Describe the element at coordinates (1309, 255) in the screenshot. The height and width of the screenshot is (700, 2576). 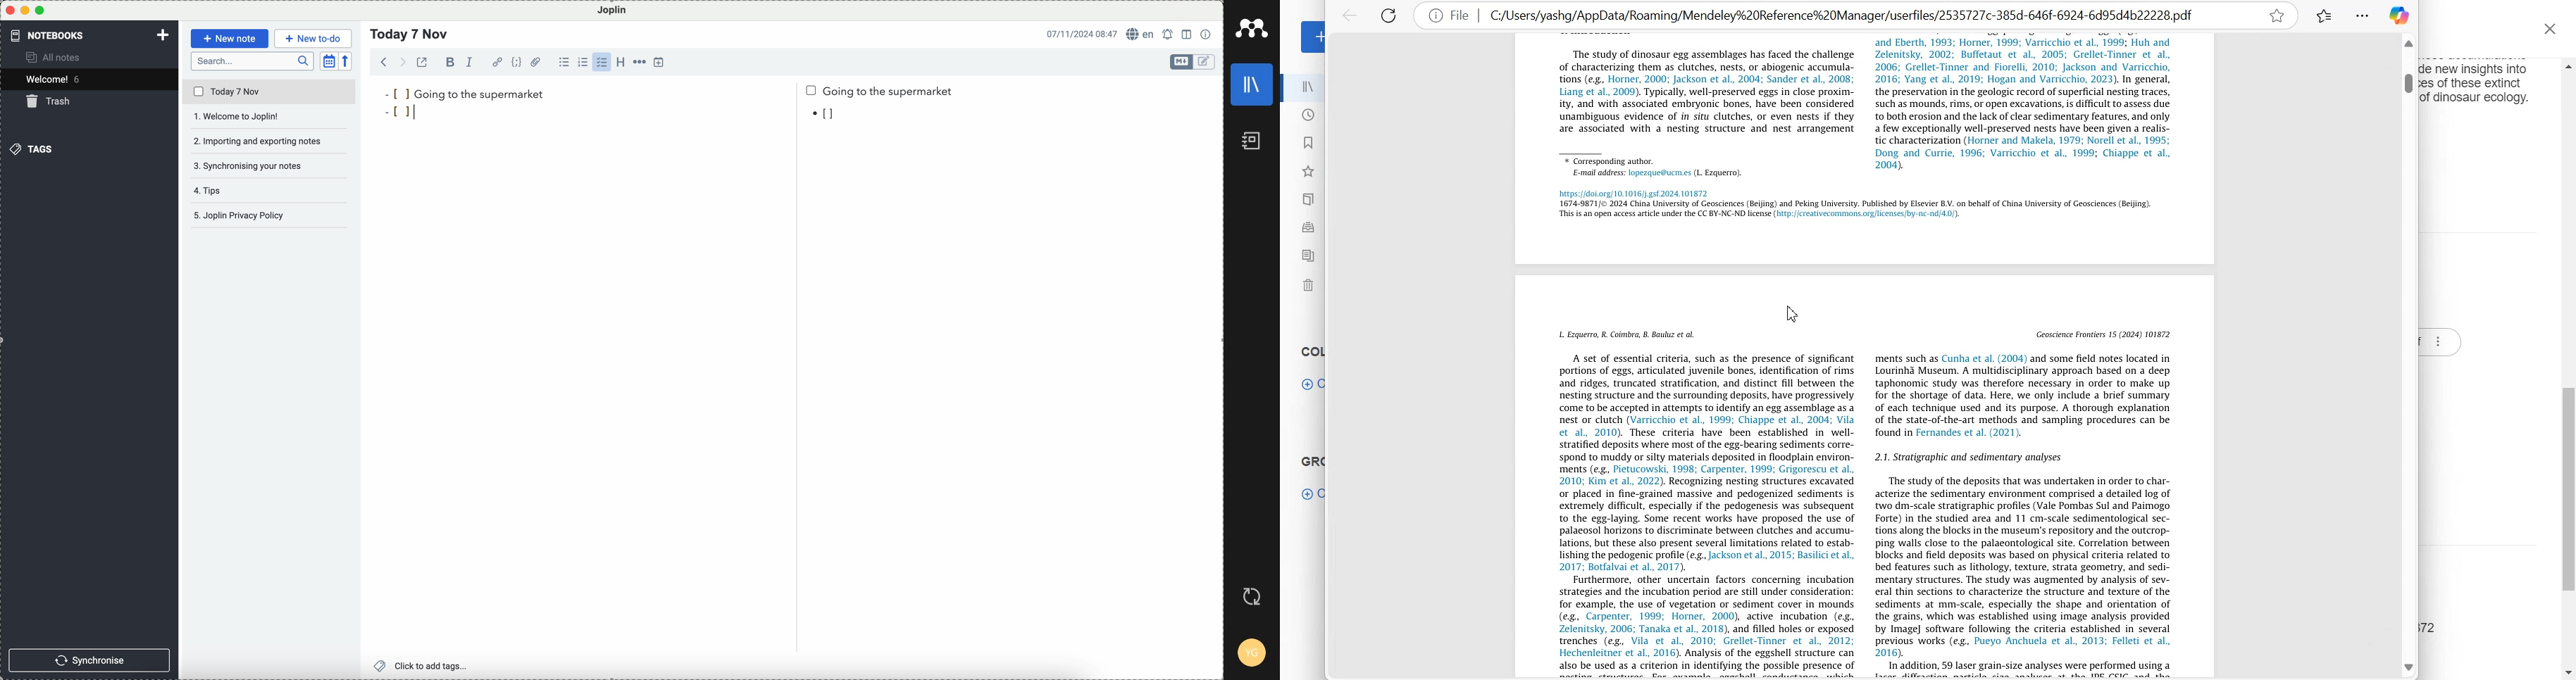
I see `Duplicates` at that location.